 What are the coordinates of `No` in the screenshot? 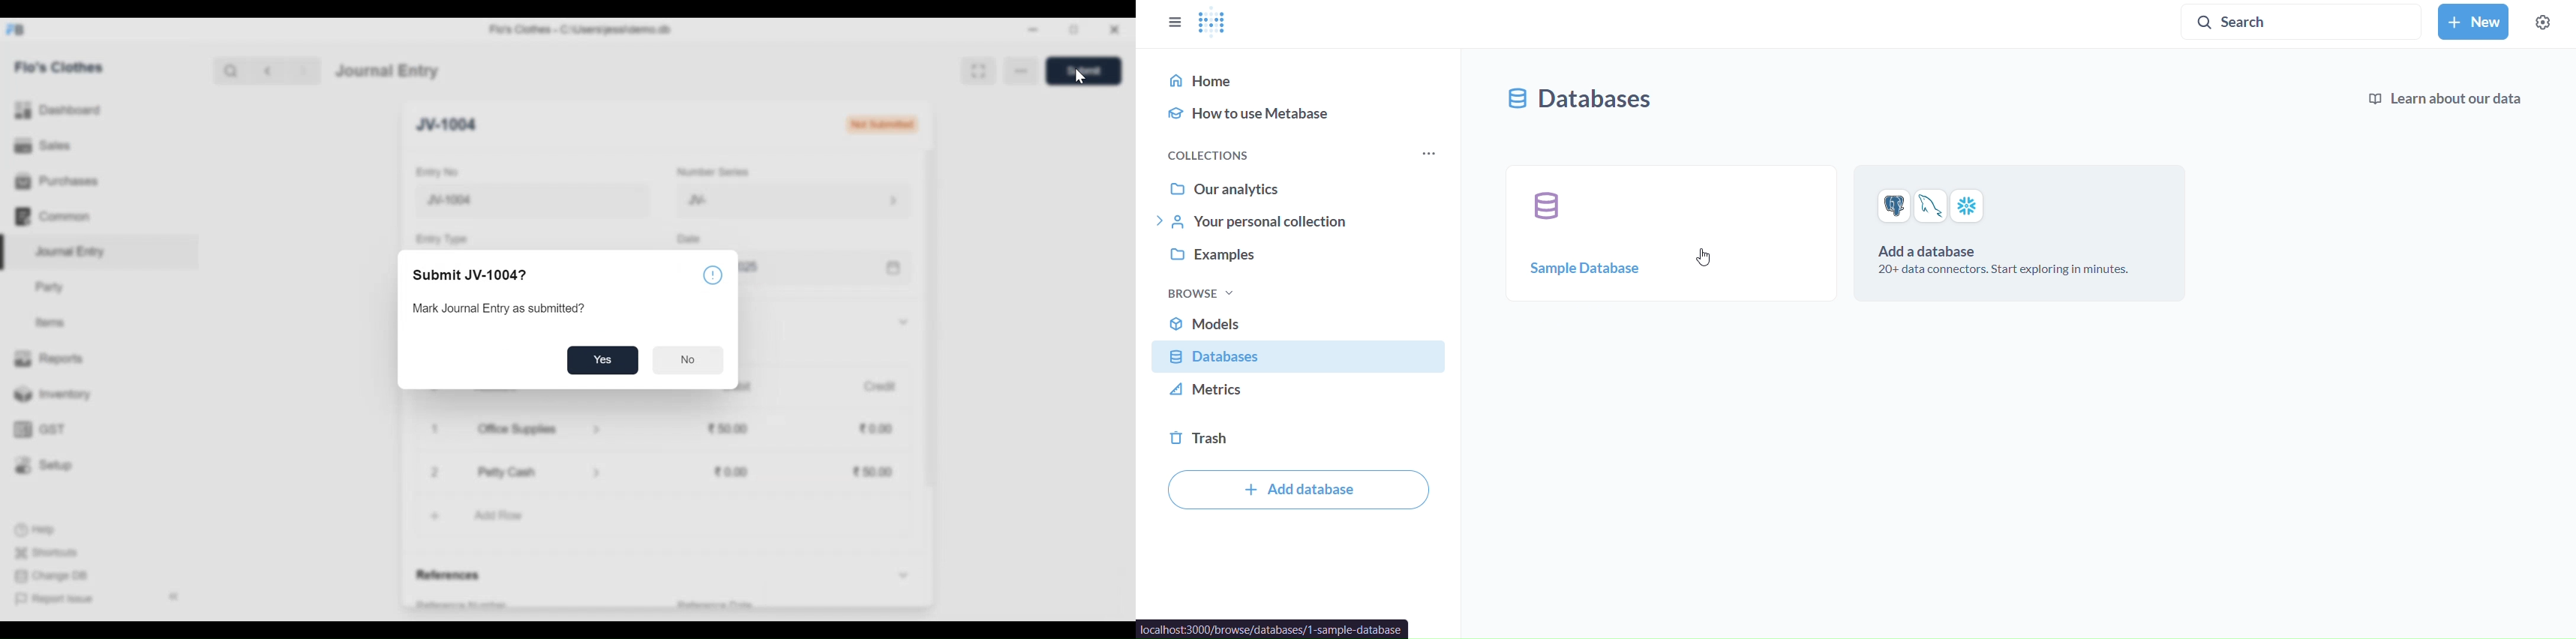 It's located at (688, 360).